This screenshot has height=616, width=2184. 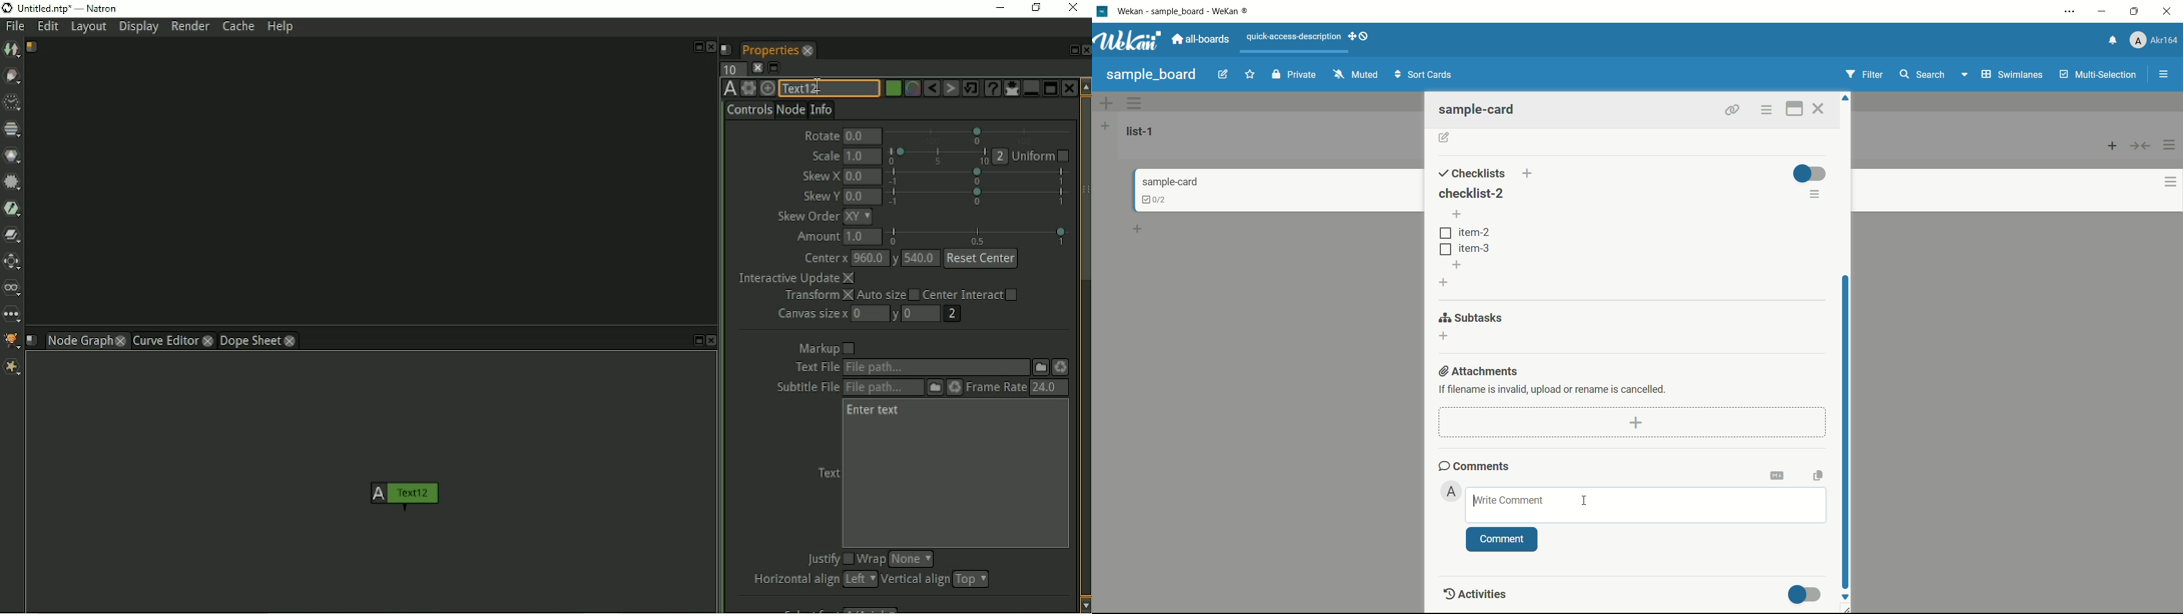 I want to click on close card, so click(x=1821, y=109).